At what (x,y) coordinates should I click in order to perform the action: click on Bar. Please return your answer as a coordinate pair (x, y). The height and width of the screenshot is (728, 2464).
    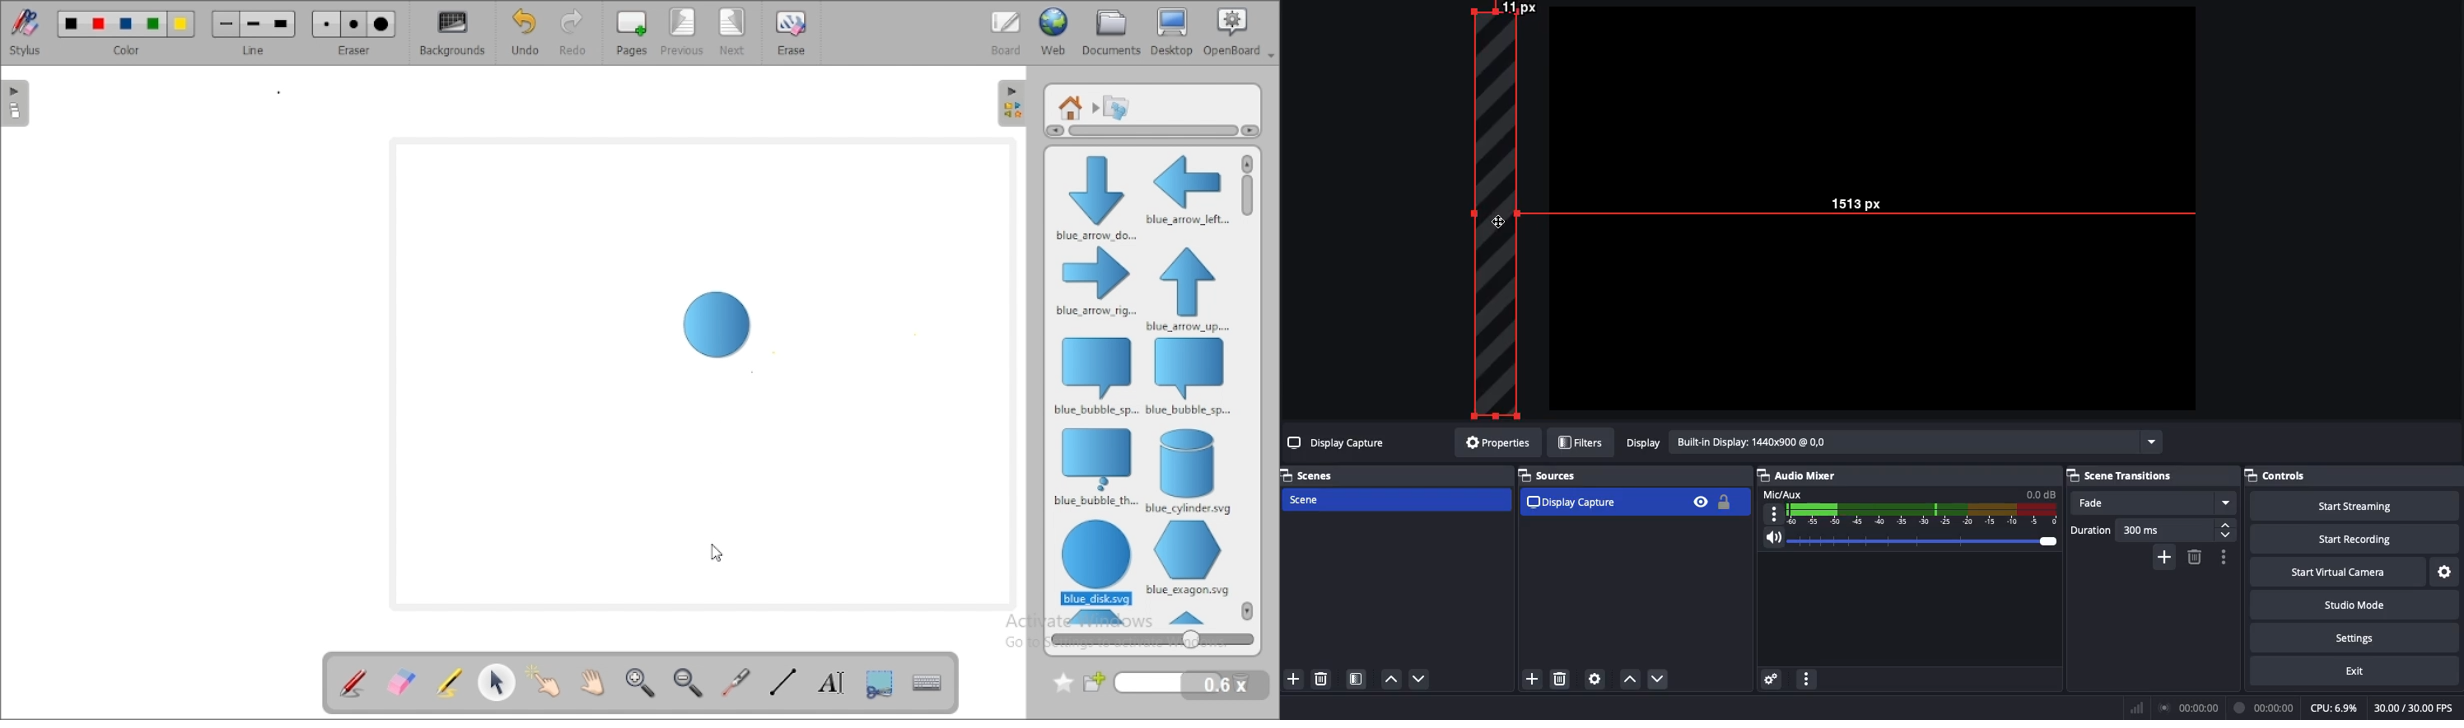
    Looking at the image, I should click on (2138, 708).